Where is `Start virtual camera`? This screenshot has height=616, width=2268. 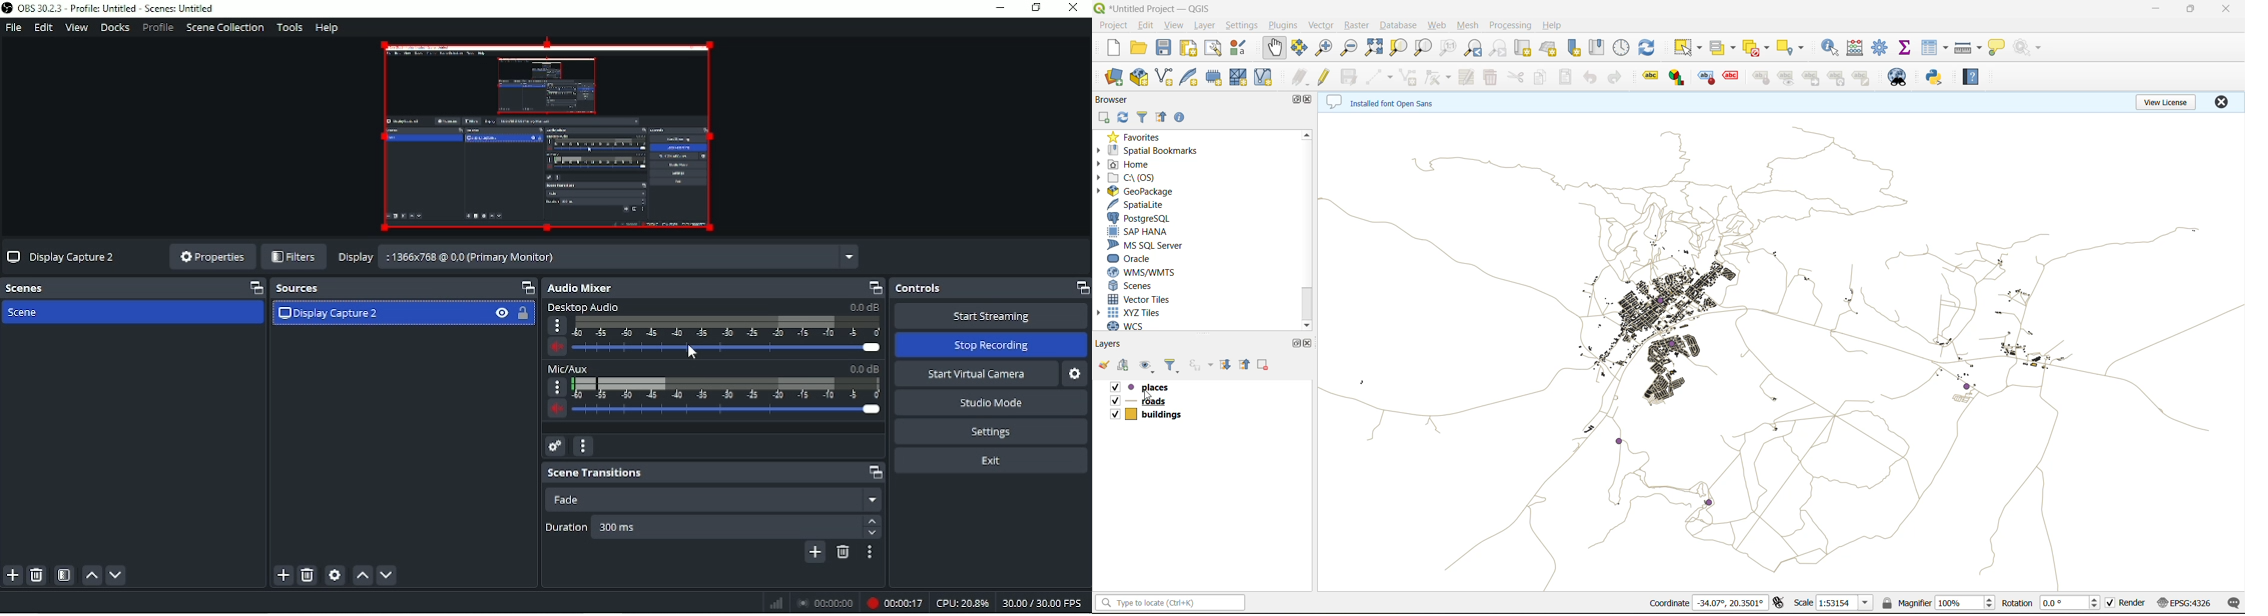 Start virtual camera is located at coordinates (977, 374).